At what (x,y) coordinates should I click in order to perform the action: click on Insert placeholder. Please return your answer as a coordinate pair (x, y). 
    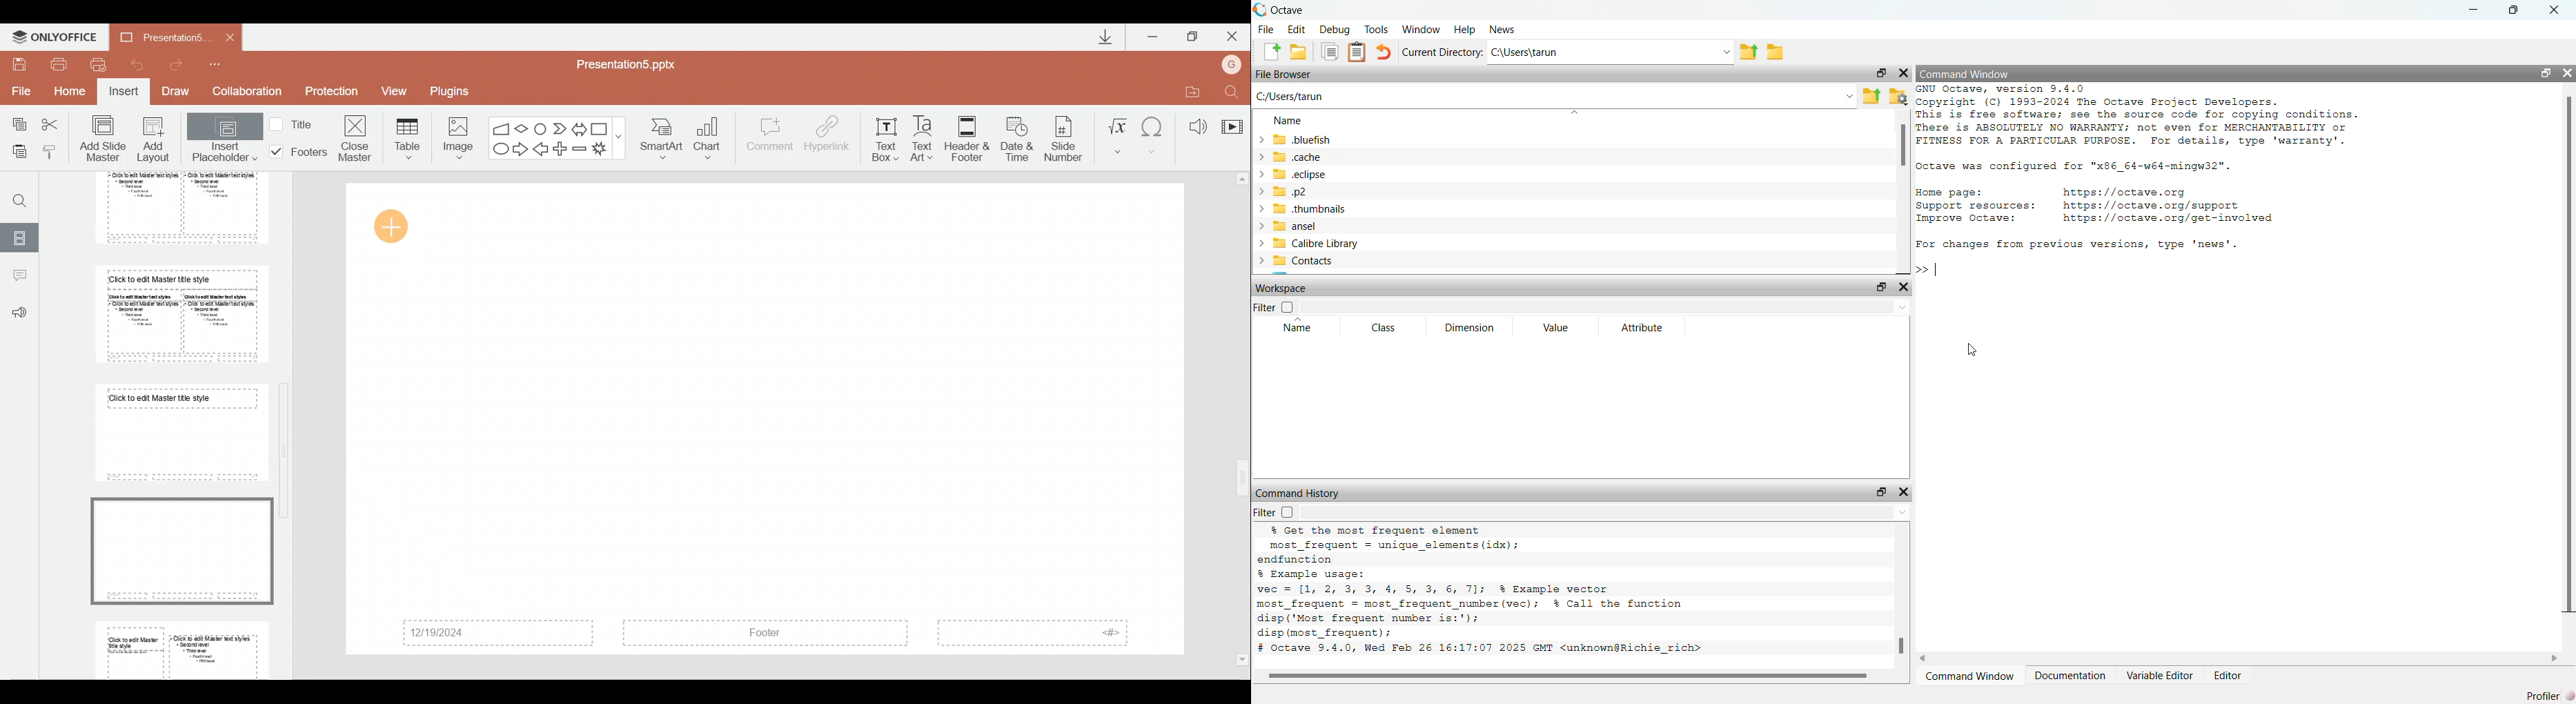
    Looking at the image, I should click on (224, 140).